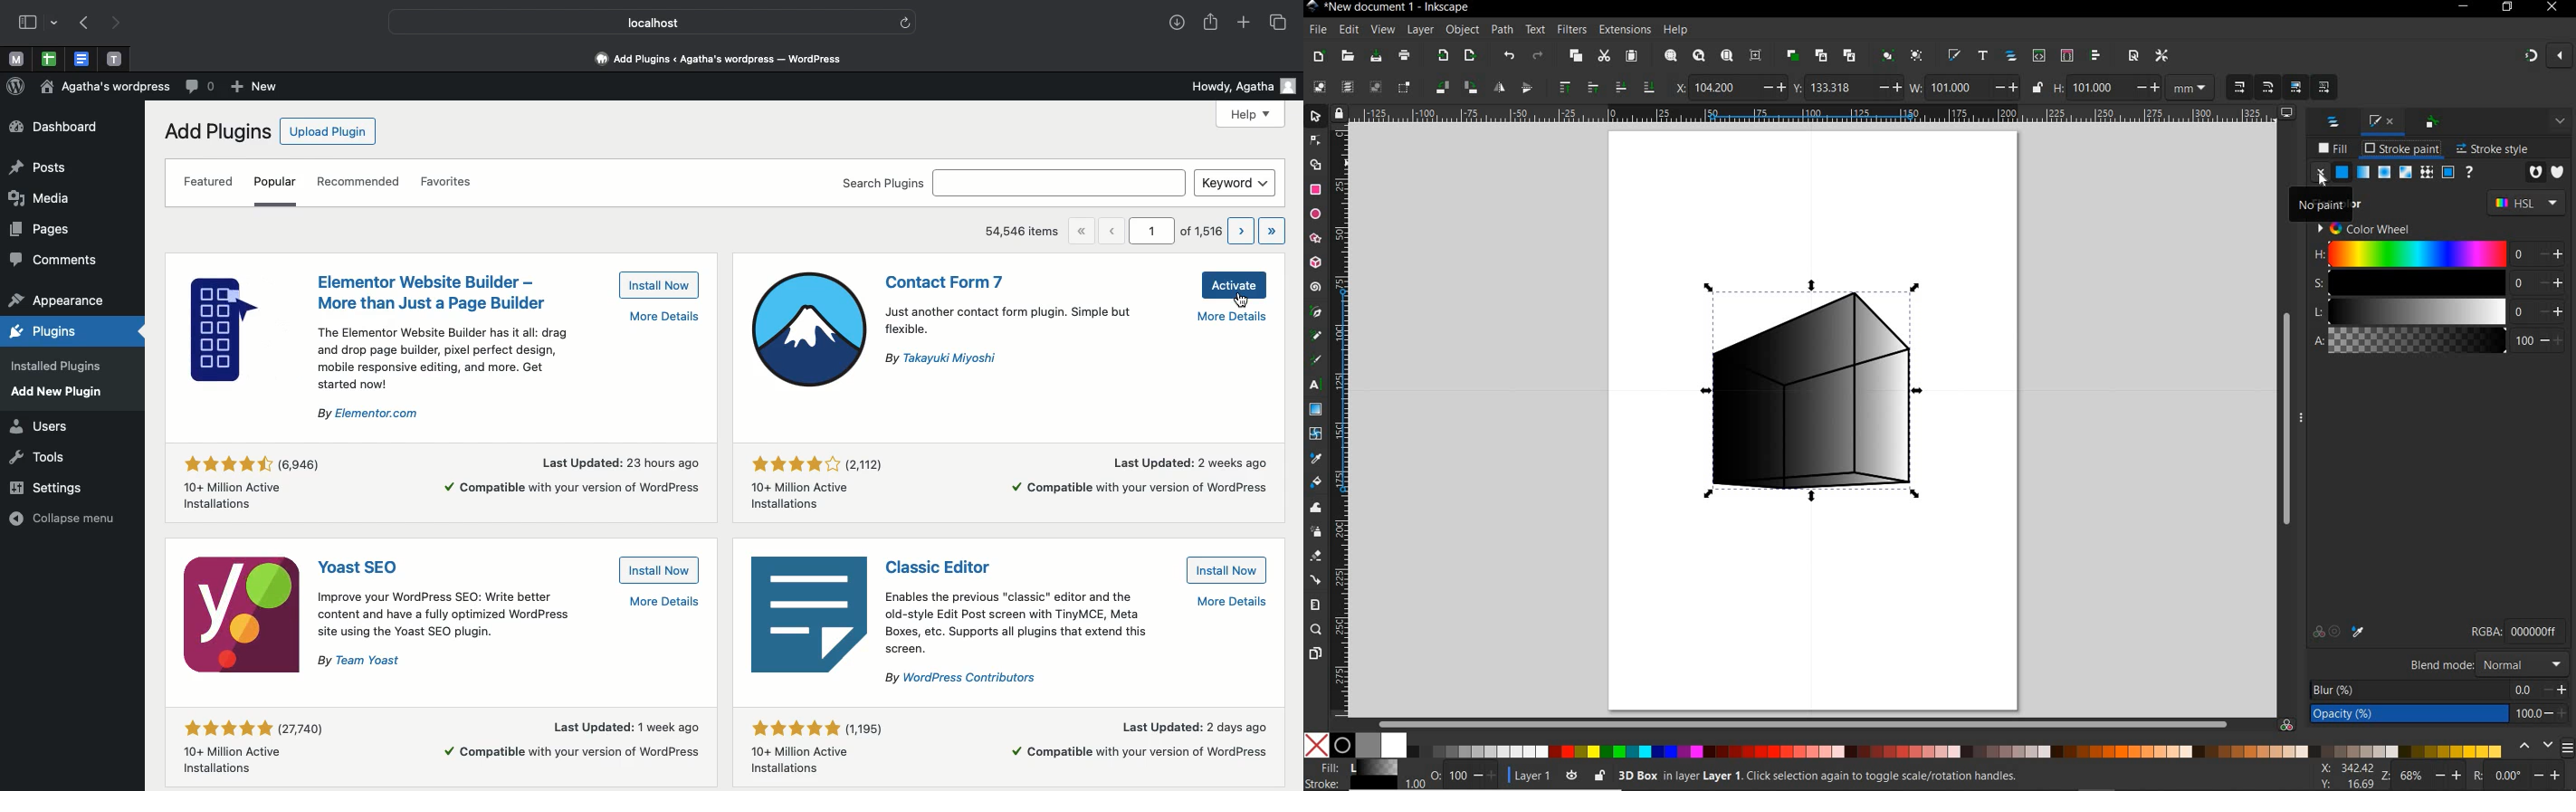  What do you see at coordinates (81, 24) in the screenshot?
I see `Previous page` at bounding box center [81, 24].